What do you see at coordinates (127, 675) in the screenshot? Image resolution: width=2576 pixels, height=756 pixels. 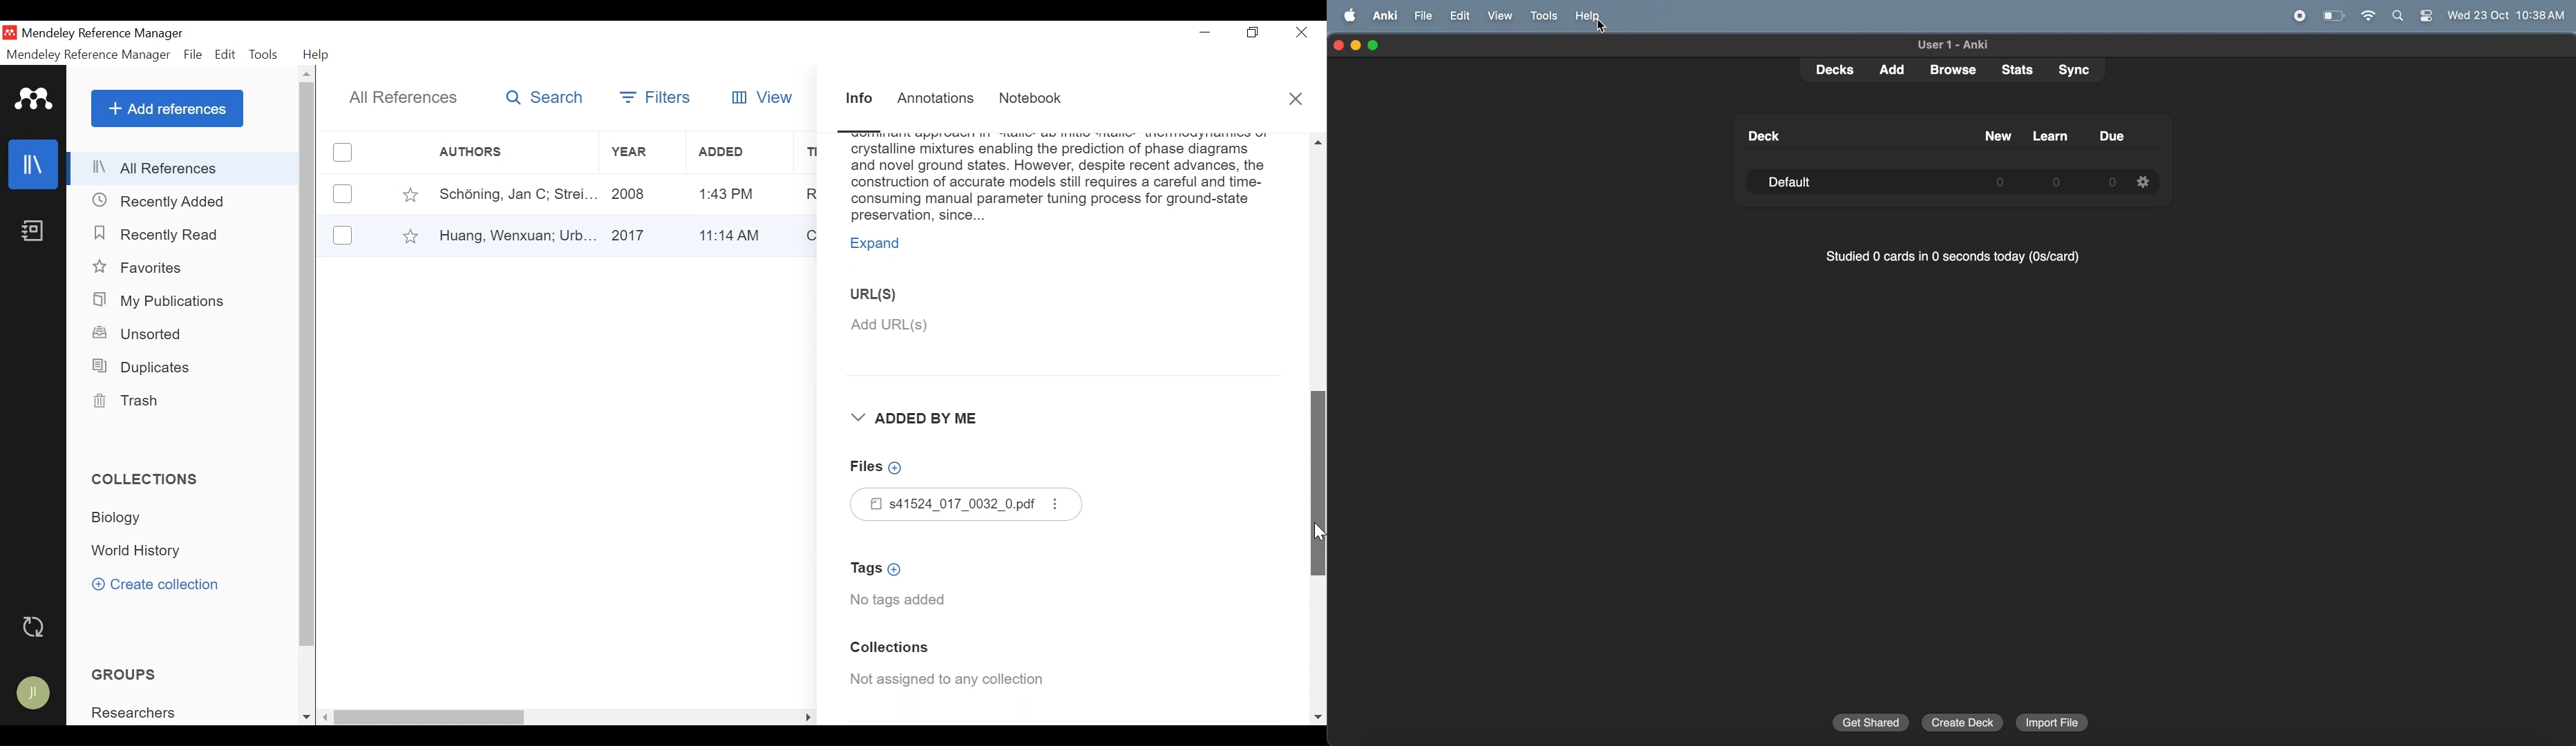 I see `Groups` at bounding box center [127, 675].